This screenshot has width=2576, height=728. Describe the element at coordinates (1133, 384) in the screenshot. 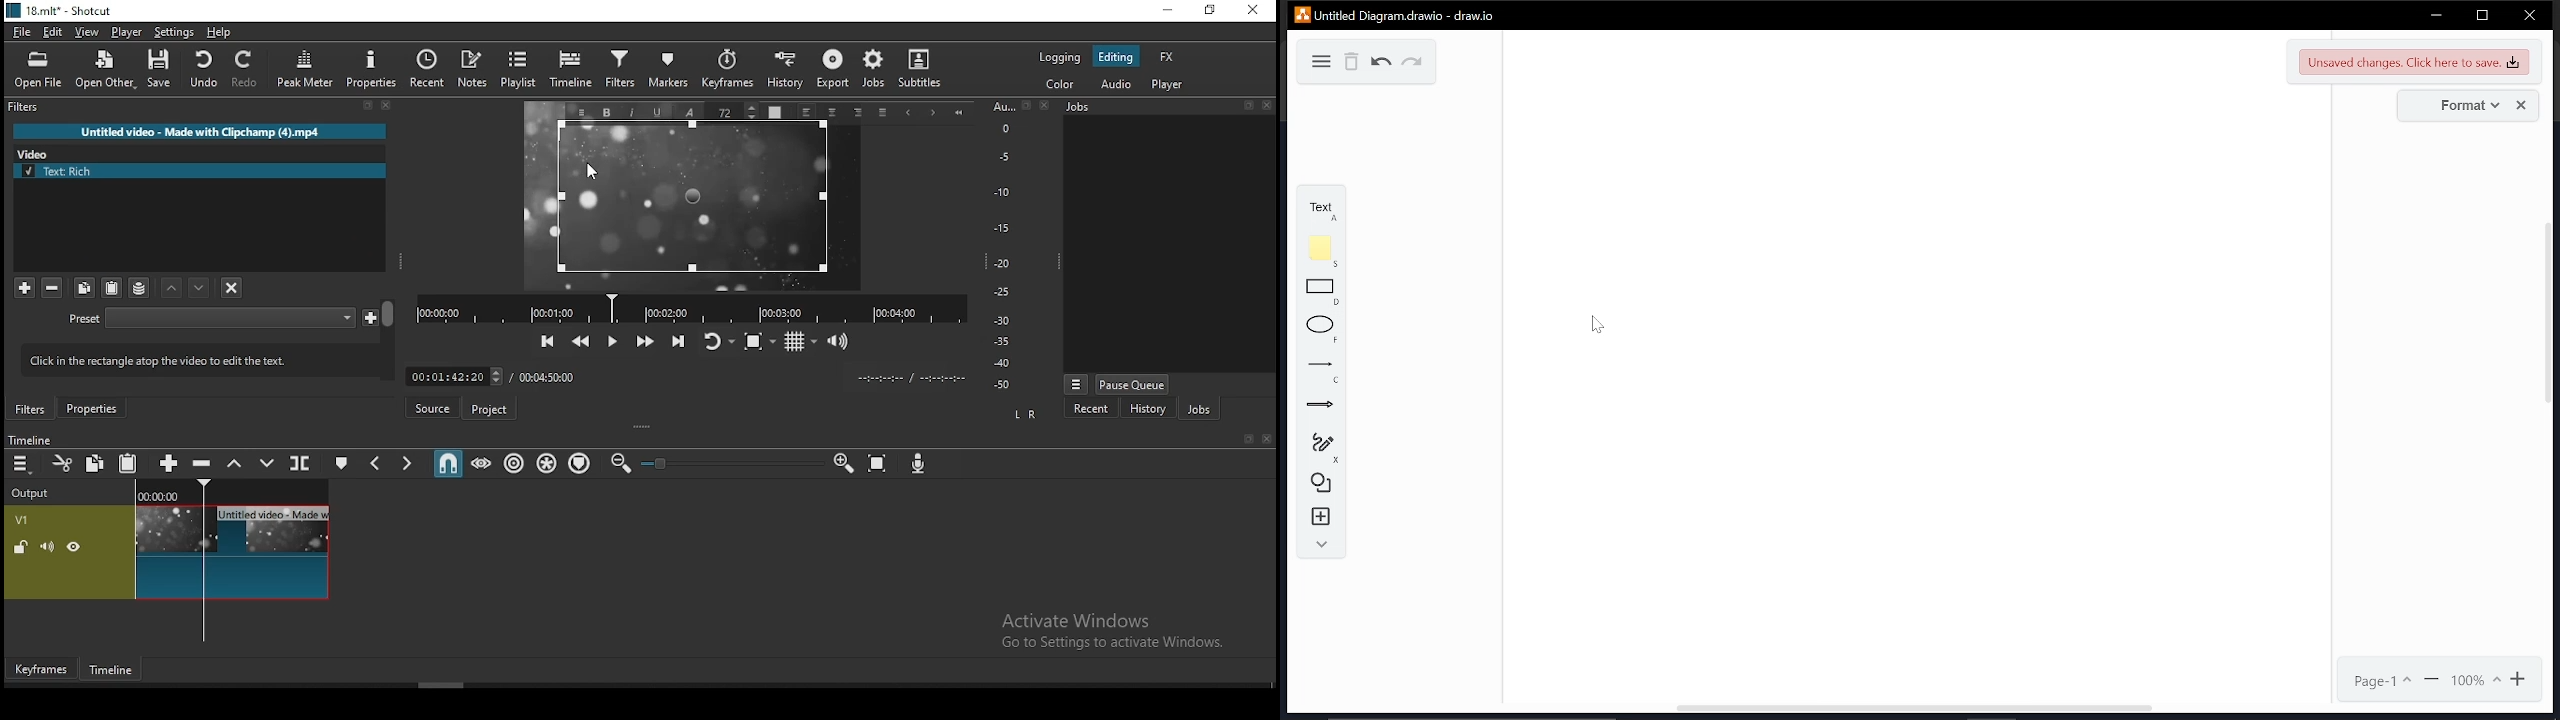

I see `pause queue` at that location.